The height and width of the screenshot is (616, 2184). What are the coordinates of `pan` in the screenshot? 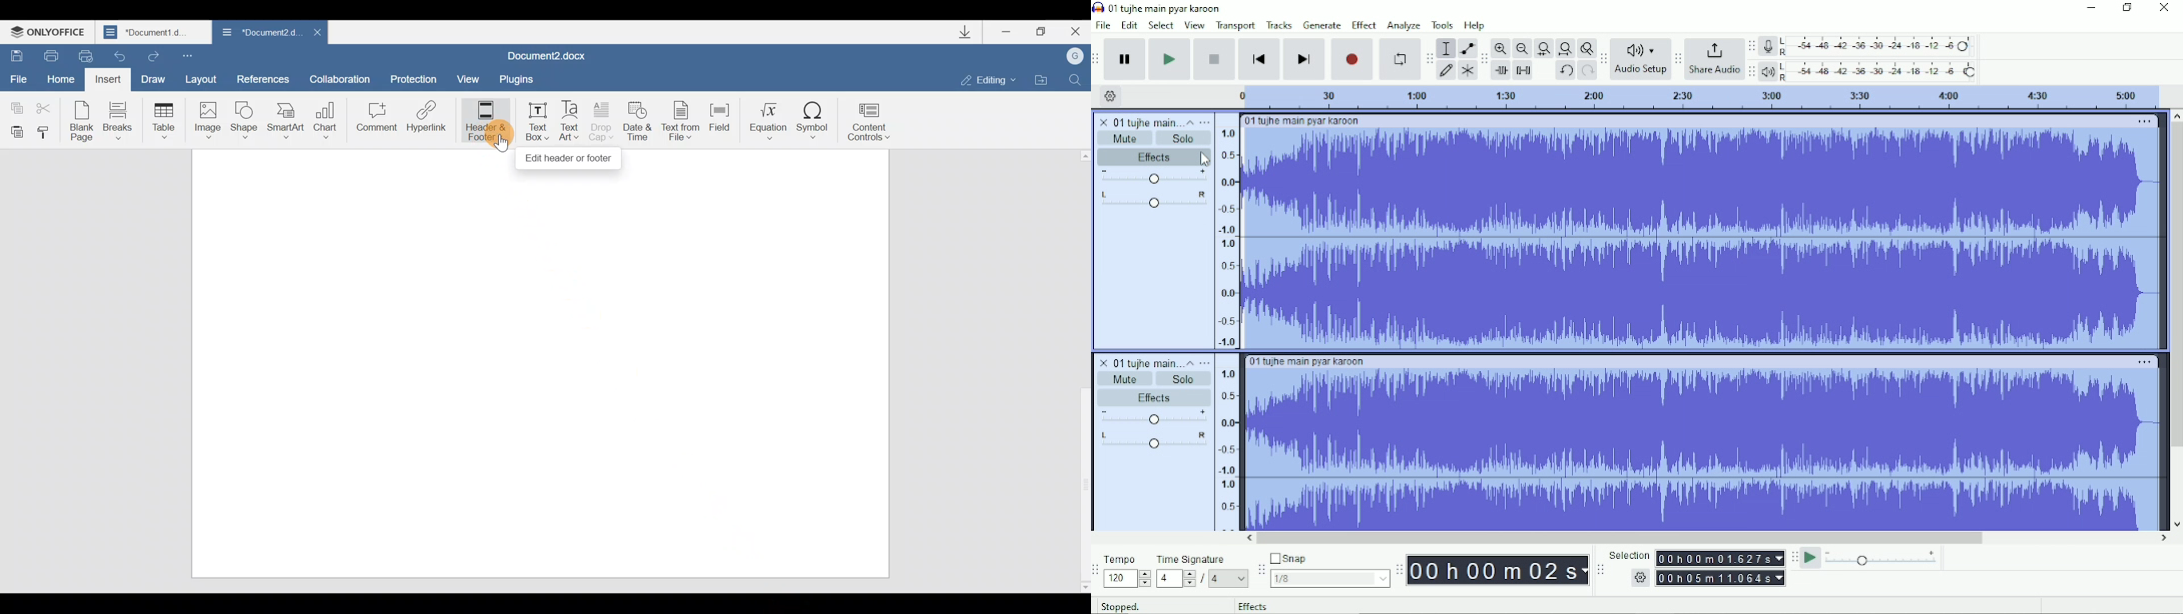 It's located at (1152, 203).